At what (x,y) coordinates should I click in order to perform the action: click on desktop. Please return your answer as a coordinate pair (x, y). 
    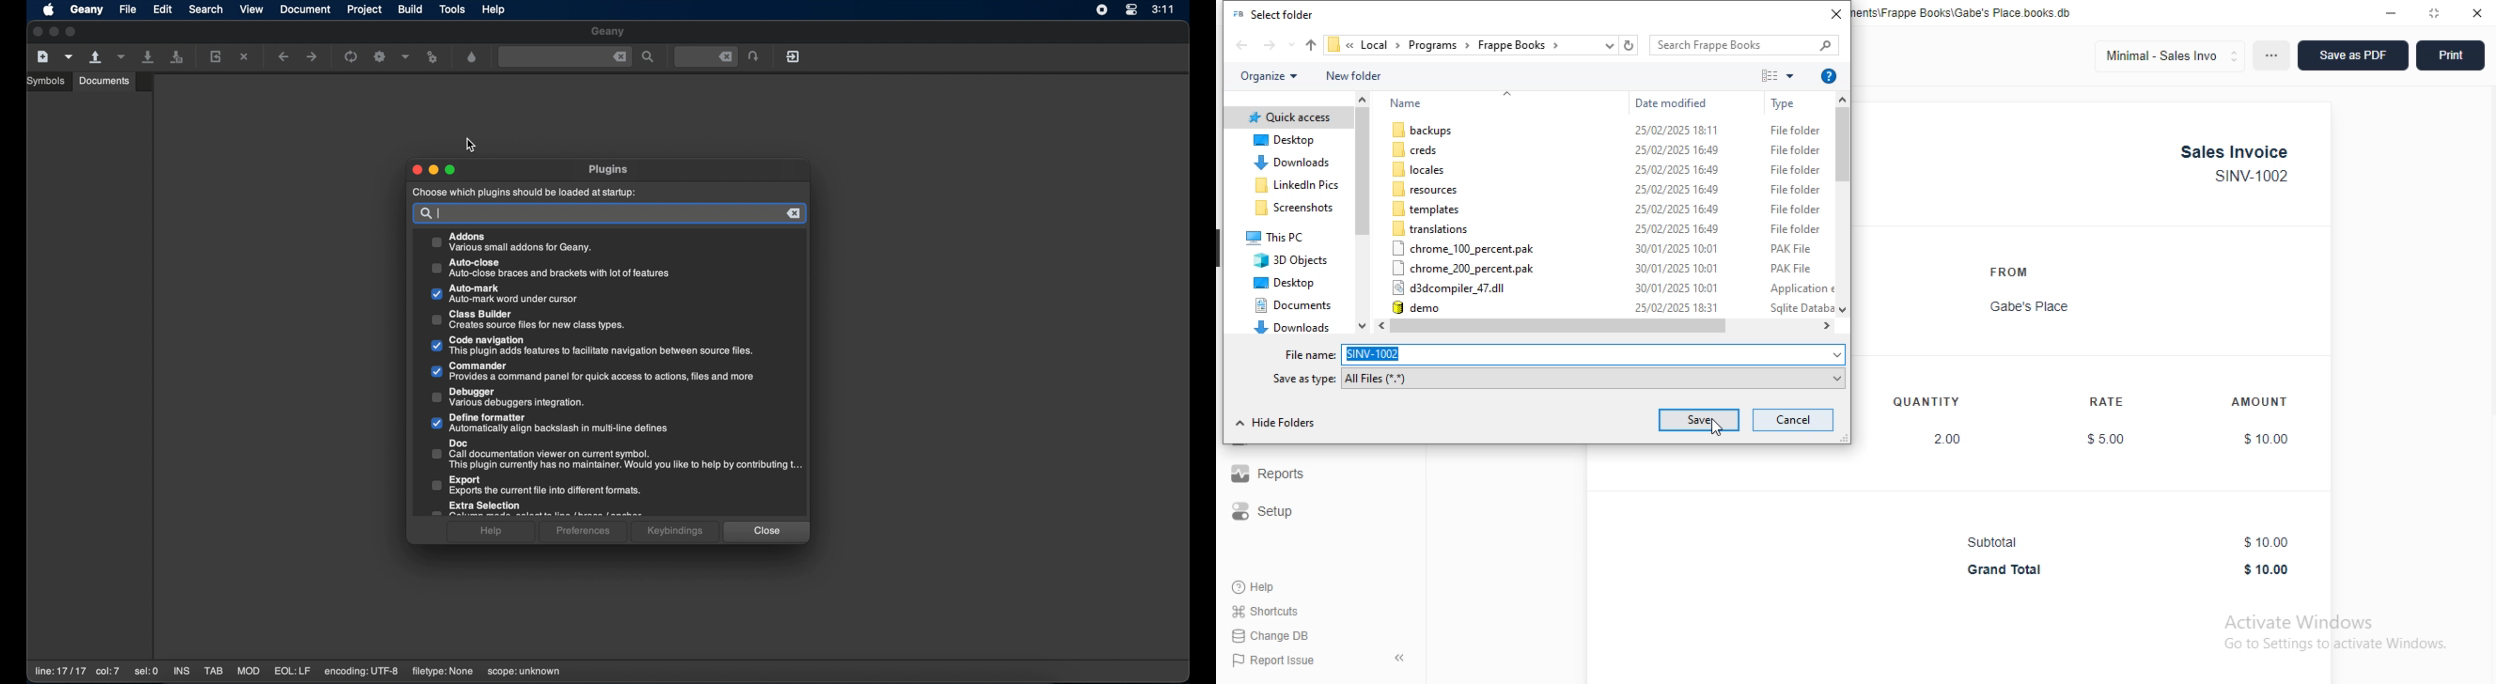
    Looking at the image, I should click on (1283, 283).